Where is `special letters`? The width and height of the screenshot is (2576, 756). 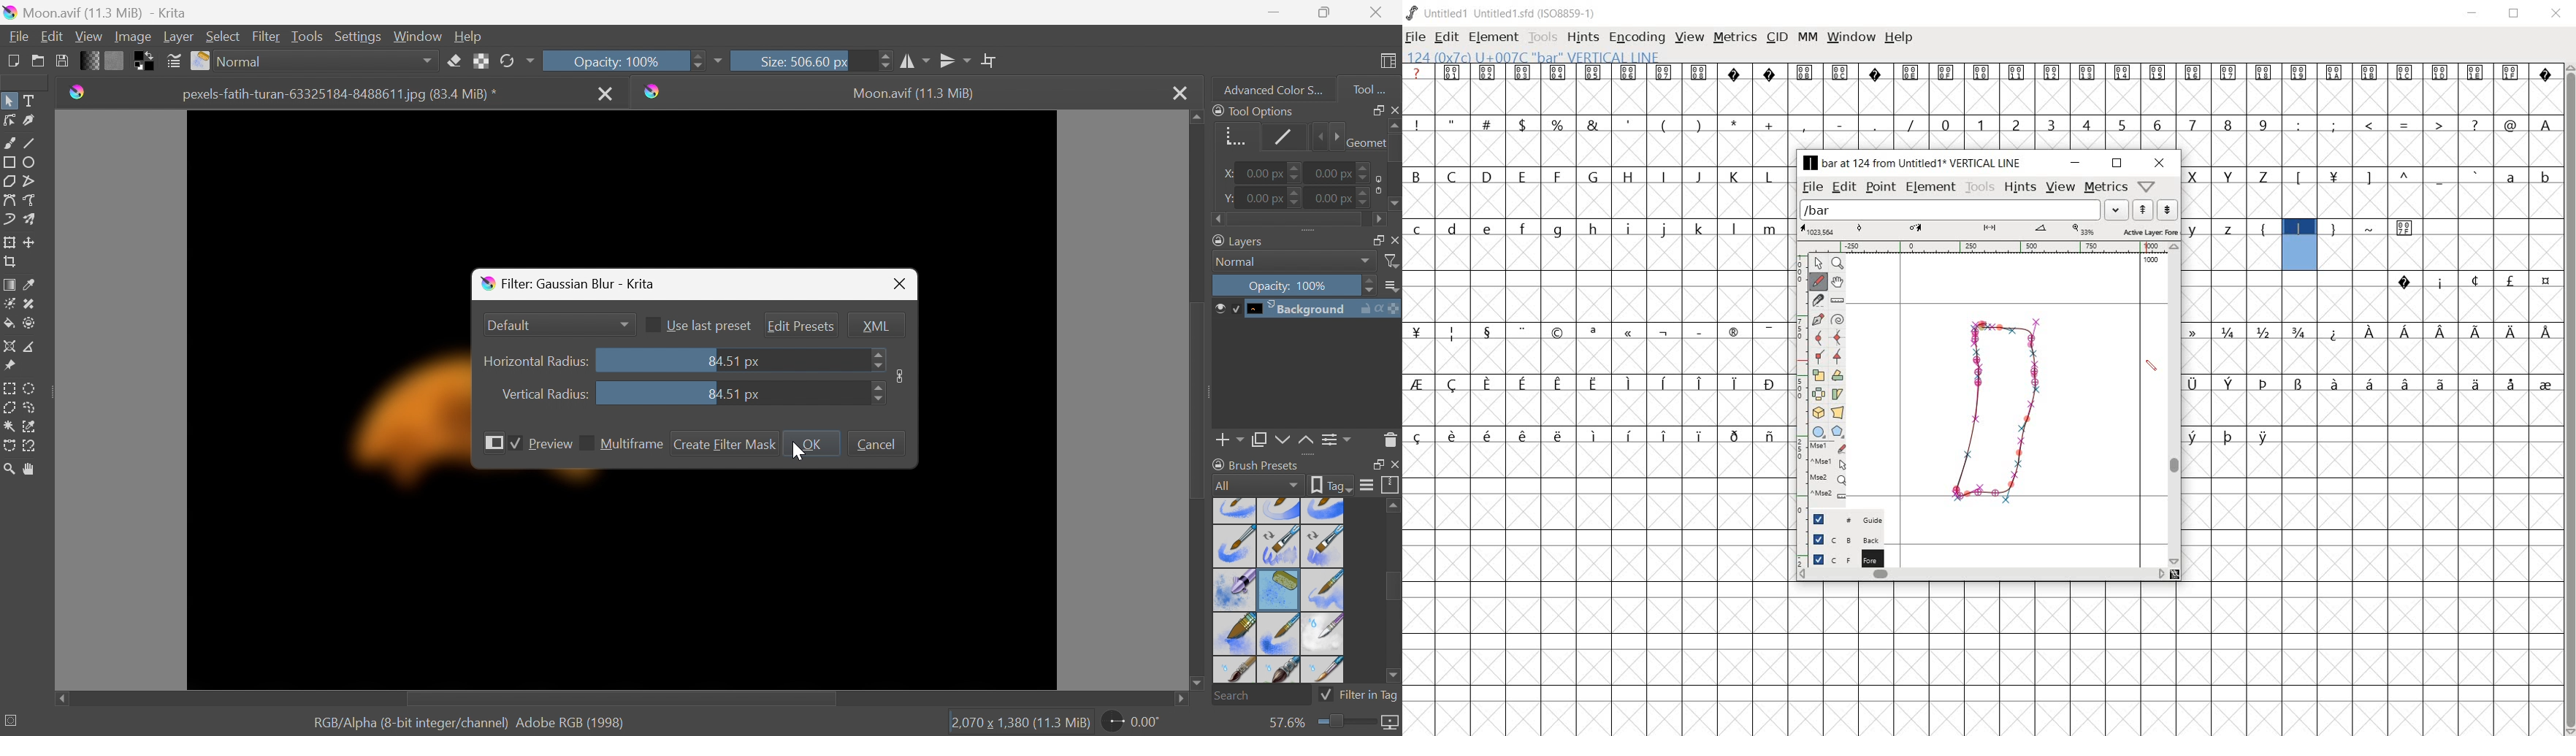 special letters is located at coordinates (1599, 436).